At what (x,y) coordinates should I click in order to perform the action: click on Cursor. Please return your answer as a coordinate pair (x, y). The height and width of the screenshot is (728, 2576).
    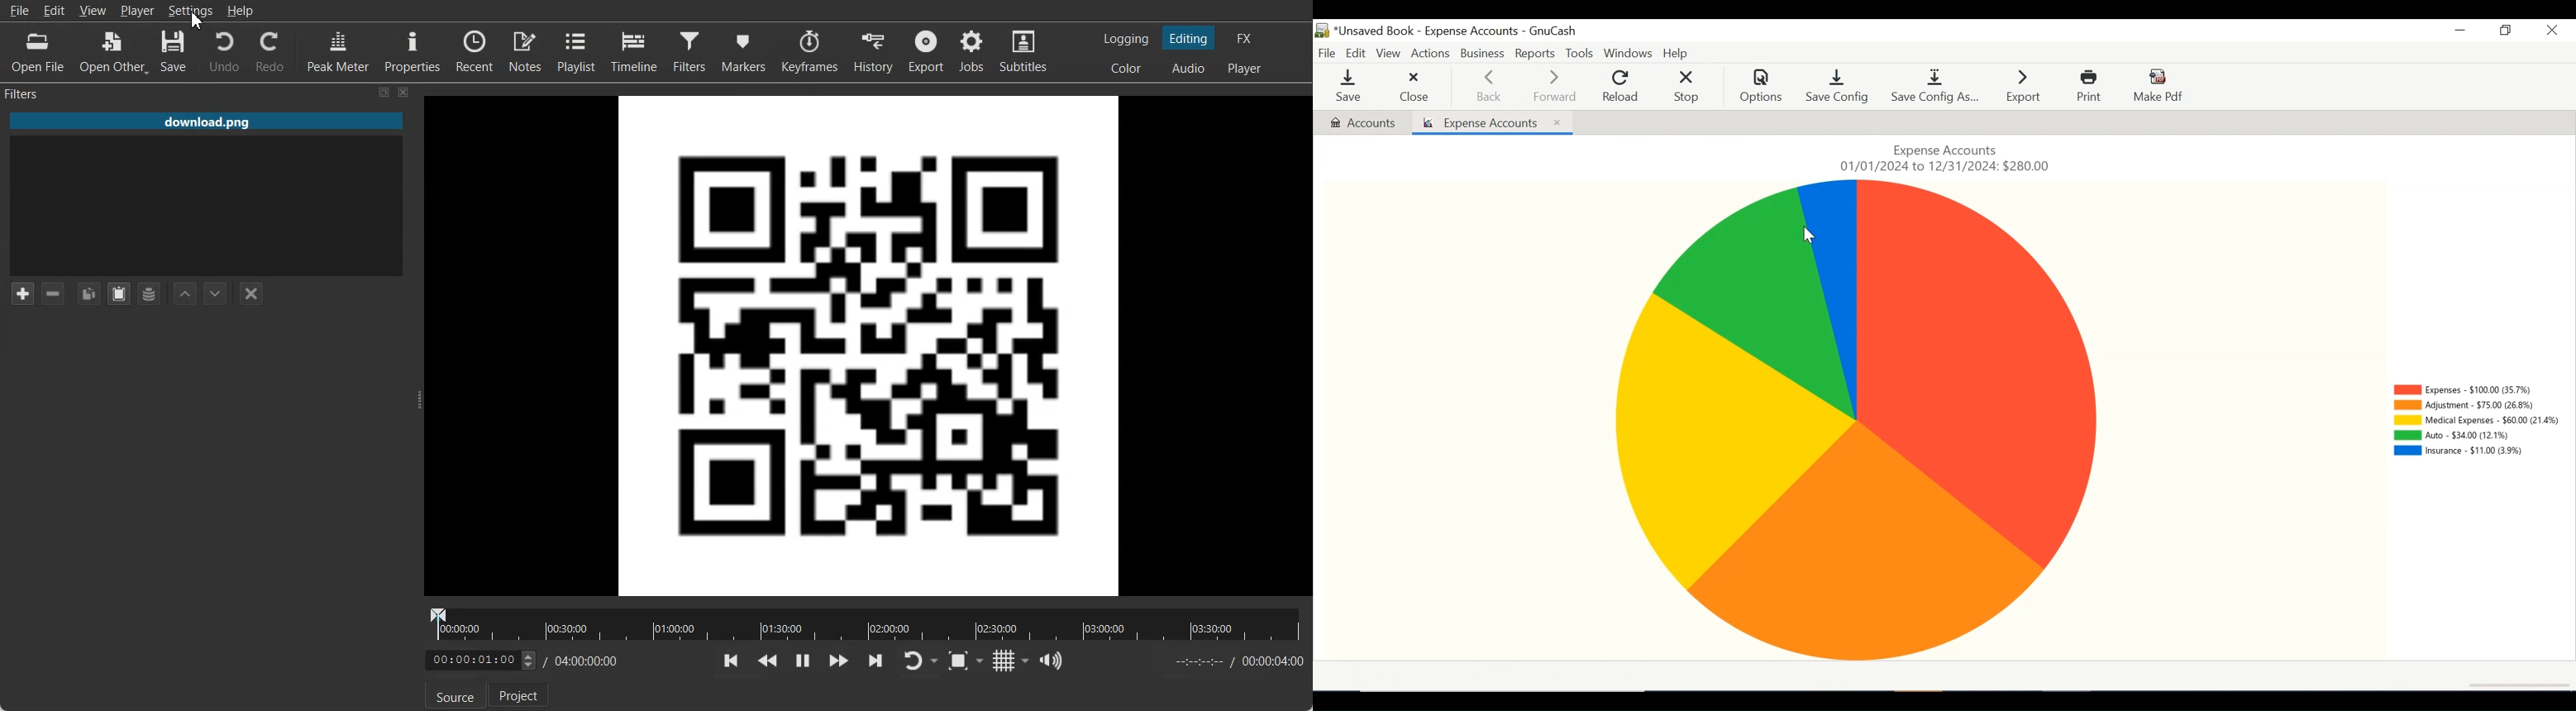
    Looking at the image, I should click on (200, 21).